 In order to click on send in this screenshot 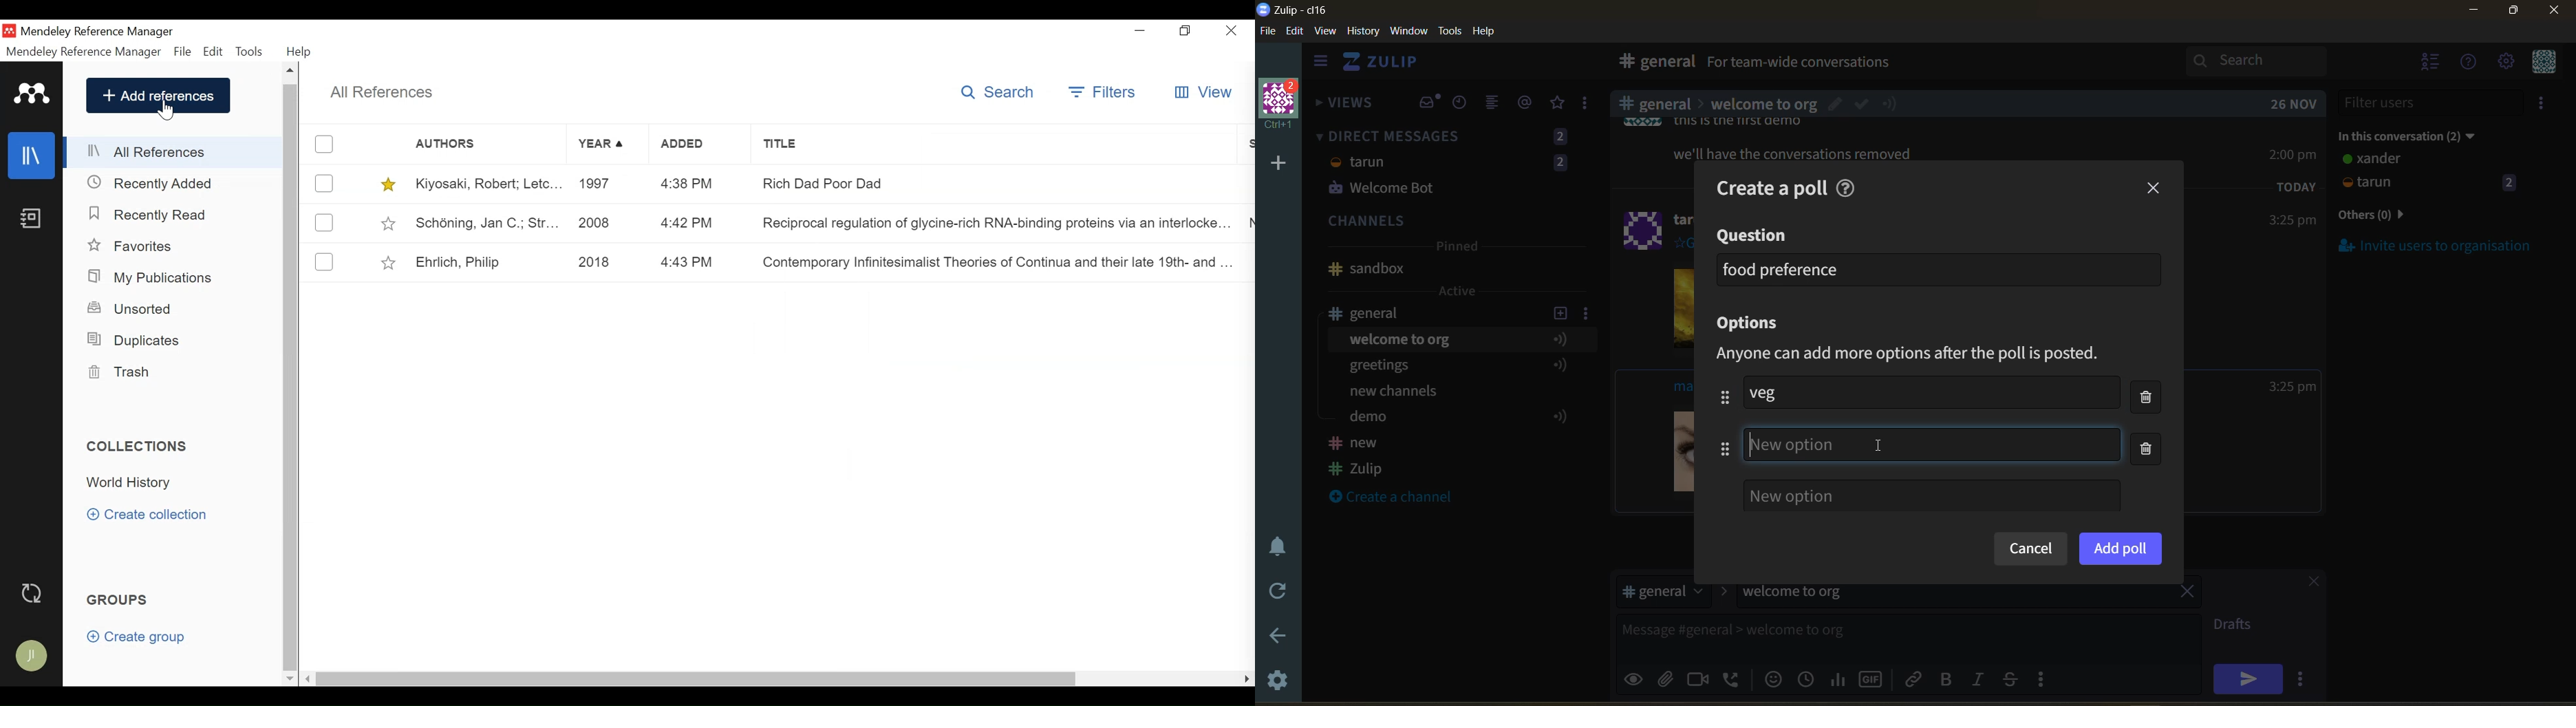, I will do `click(2248, 678)`.